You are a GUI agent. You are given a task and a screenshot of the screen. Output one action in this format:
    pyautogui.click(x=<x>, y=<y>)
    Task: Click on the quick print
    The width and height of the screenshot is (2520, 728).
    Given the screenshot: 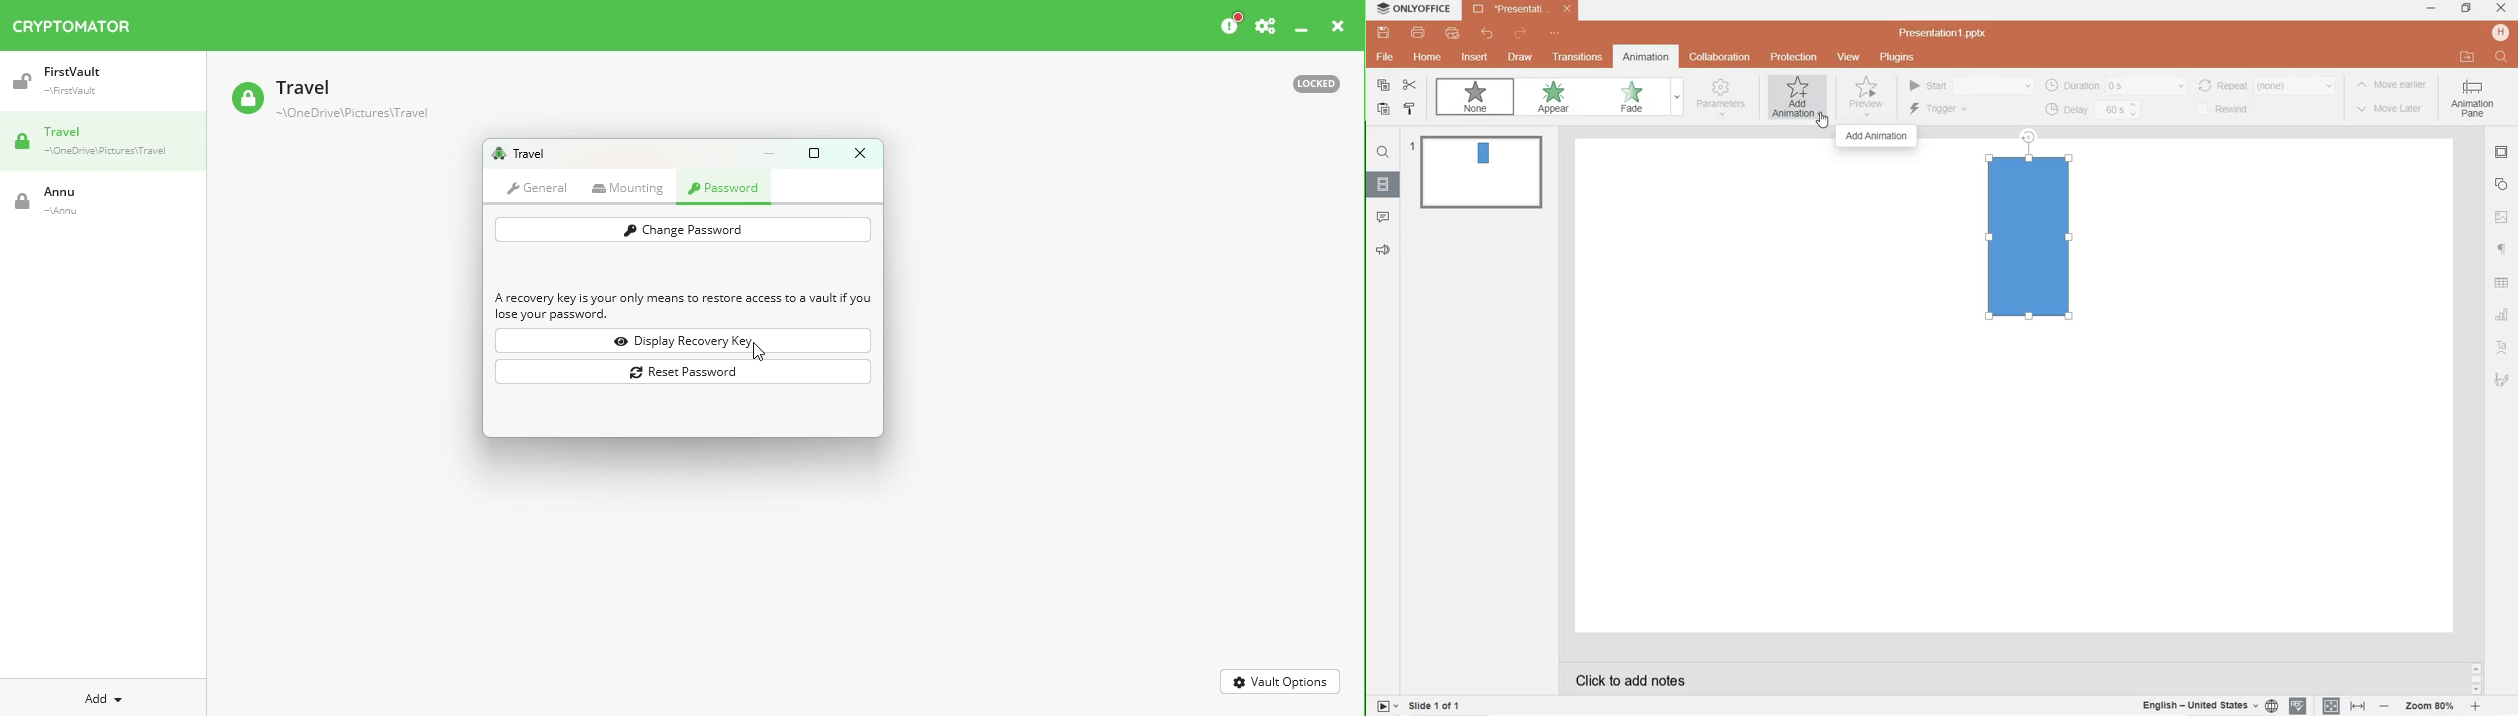 What is the action you would take?
    pyautogui.click(x=1452, y=34)
    